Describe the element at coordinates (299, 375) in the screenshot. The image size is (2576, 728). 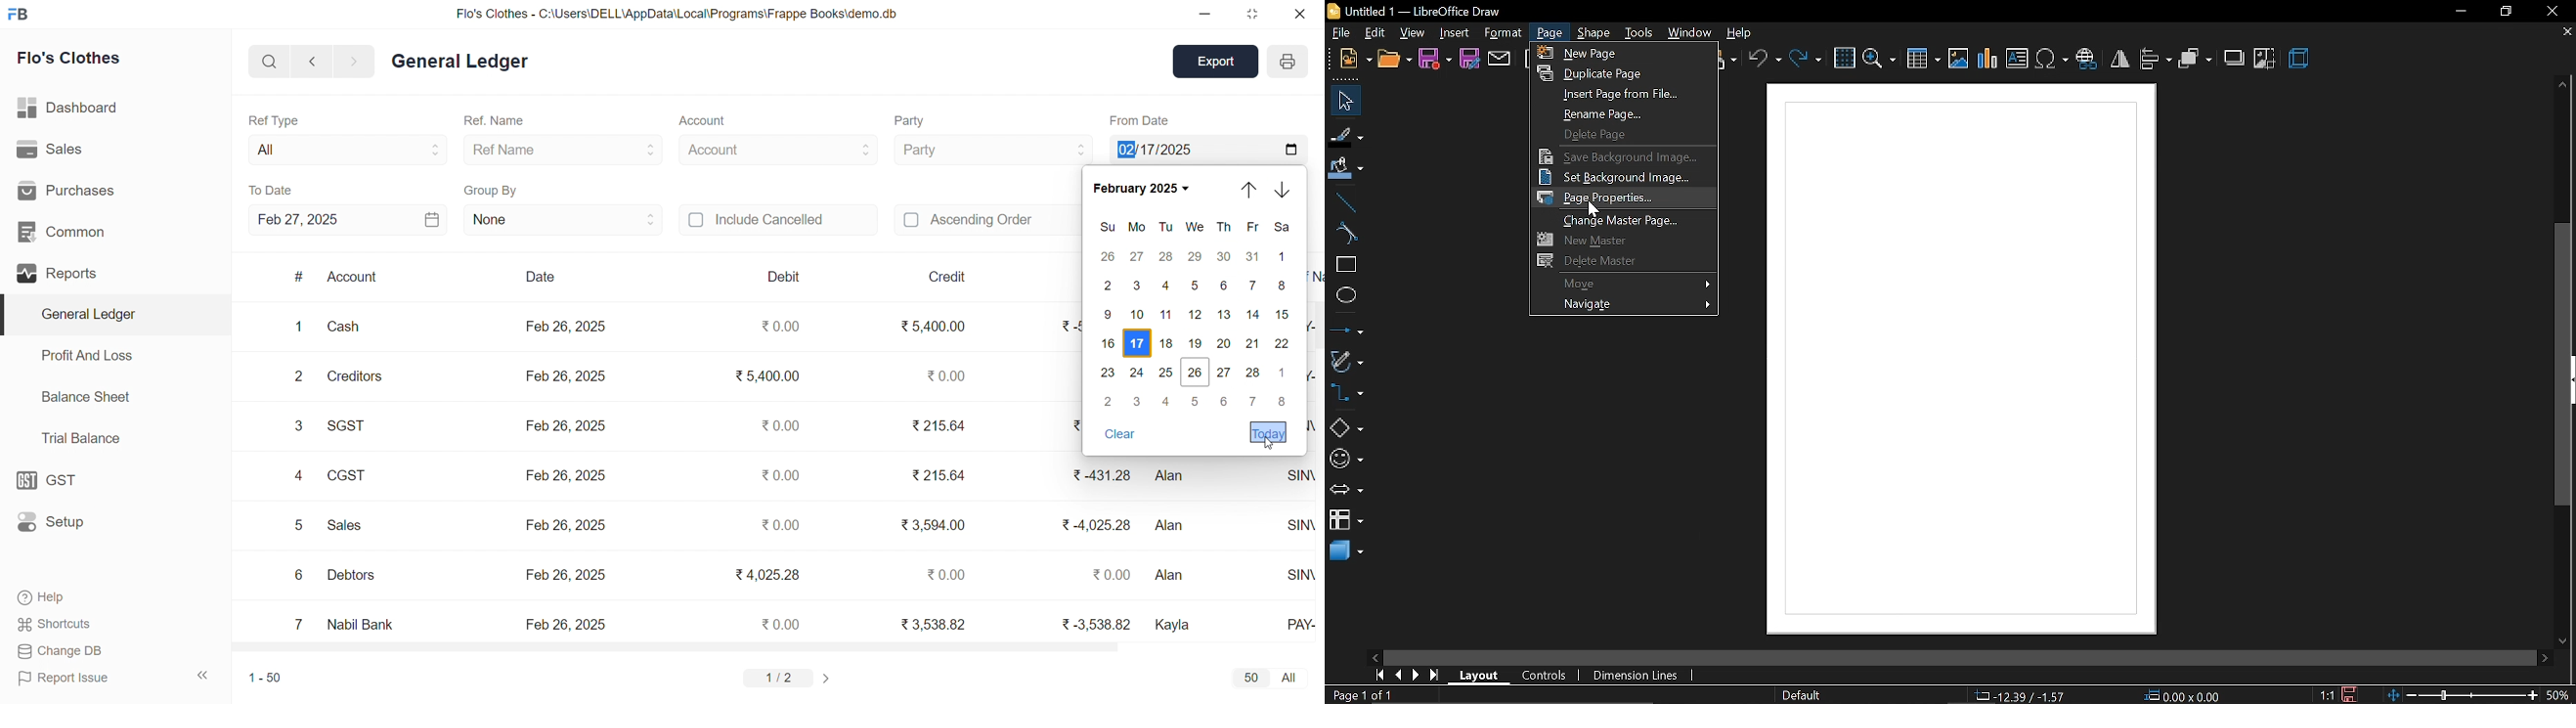
I see `2` at that location.